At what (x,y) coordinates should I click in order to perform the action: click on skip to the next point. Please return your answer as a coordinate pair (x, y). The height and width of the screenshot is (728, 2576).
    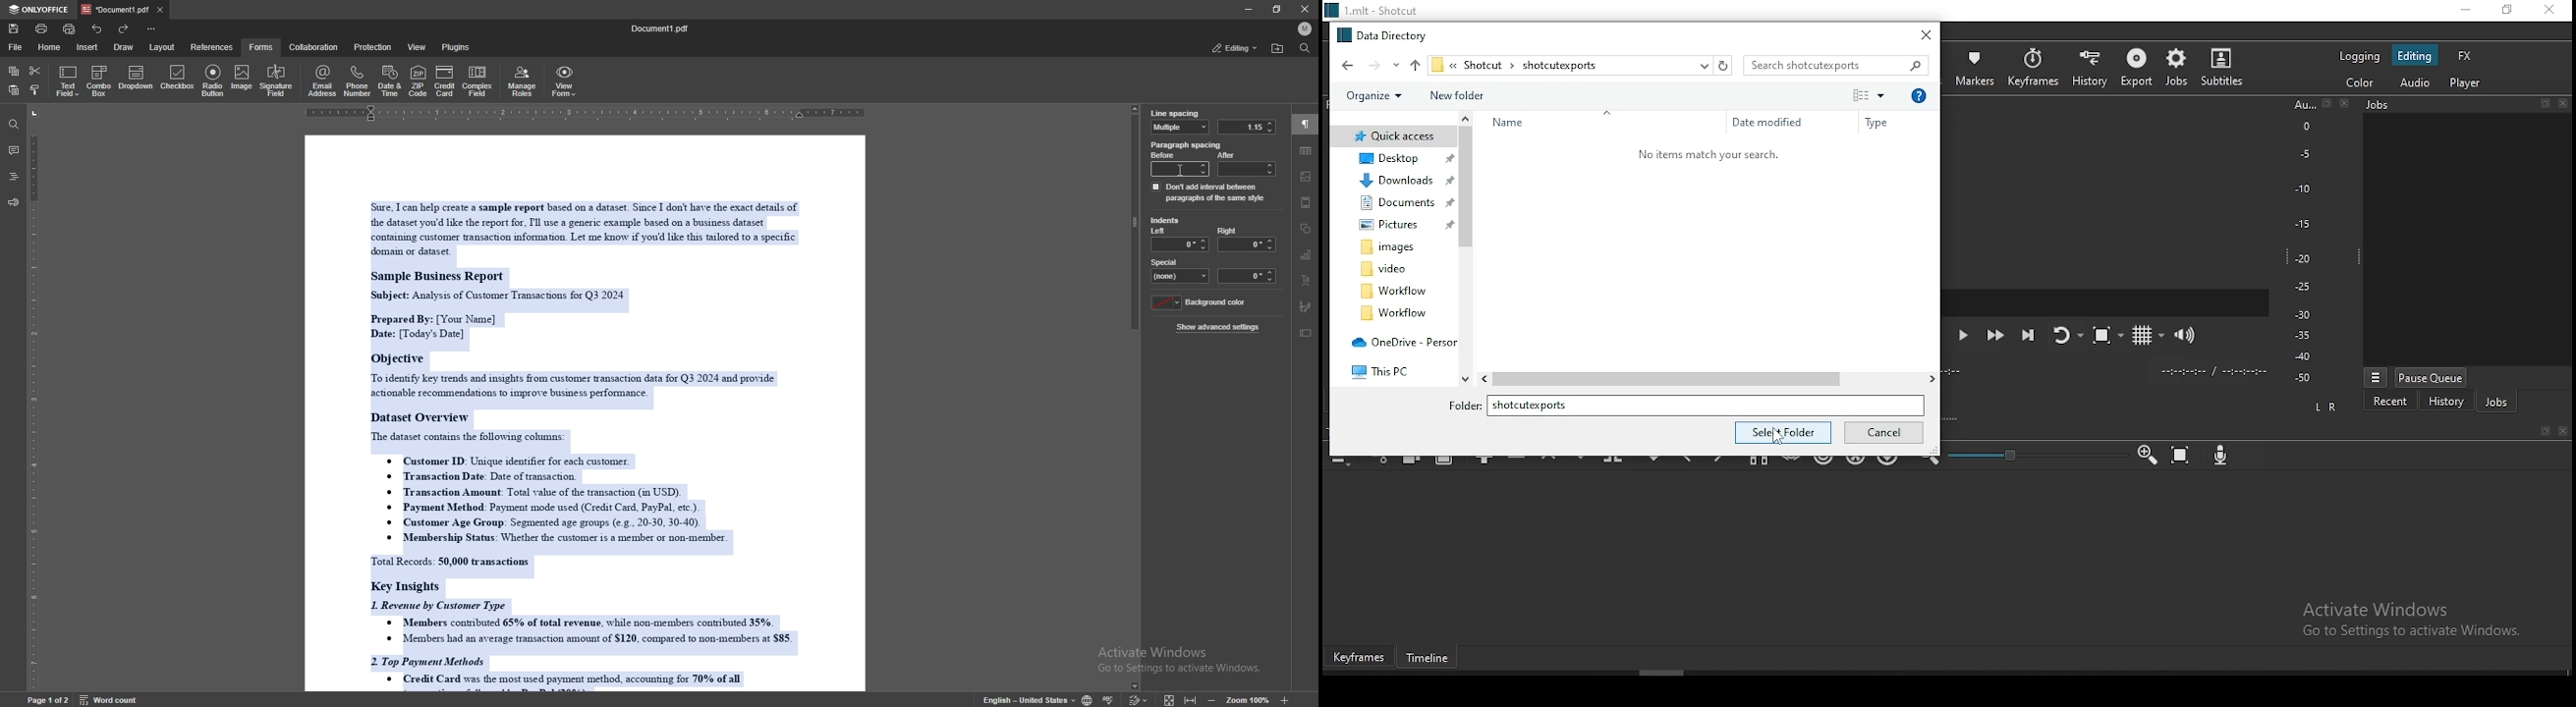
    Looking at the image, I should click on (2029, 334).